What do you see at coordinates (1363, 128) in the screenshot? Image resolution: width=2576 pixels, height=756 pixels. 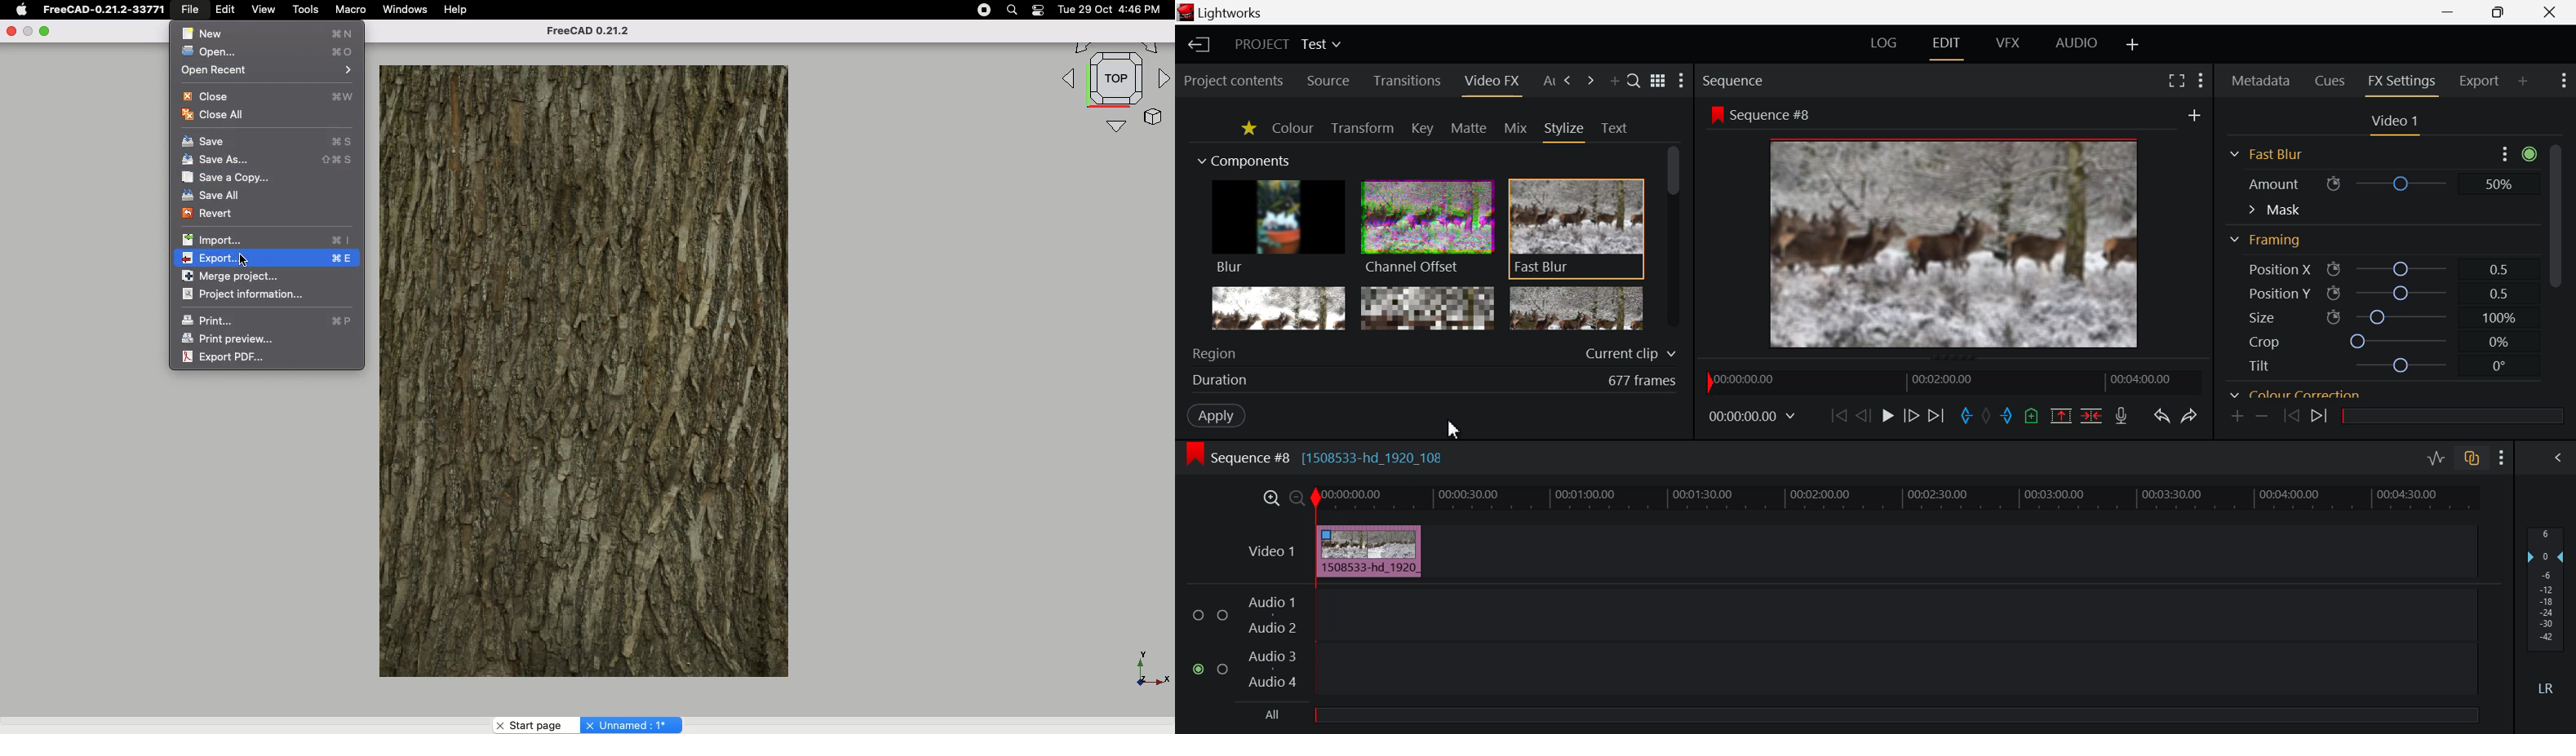 I see `Transform` at bounding box center [1363, 128].